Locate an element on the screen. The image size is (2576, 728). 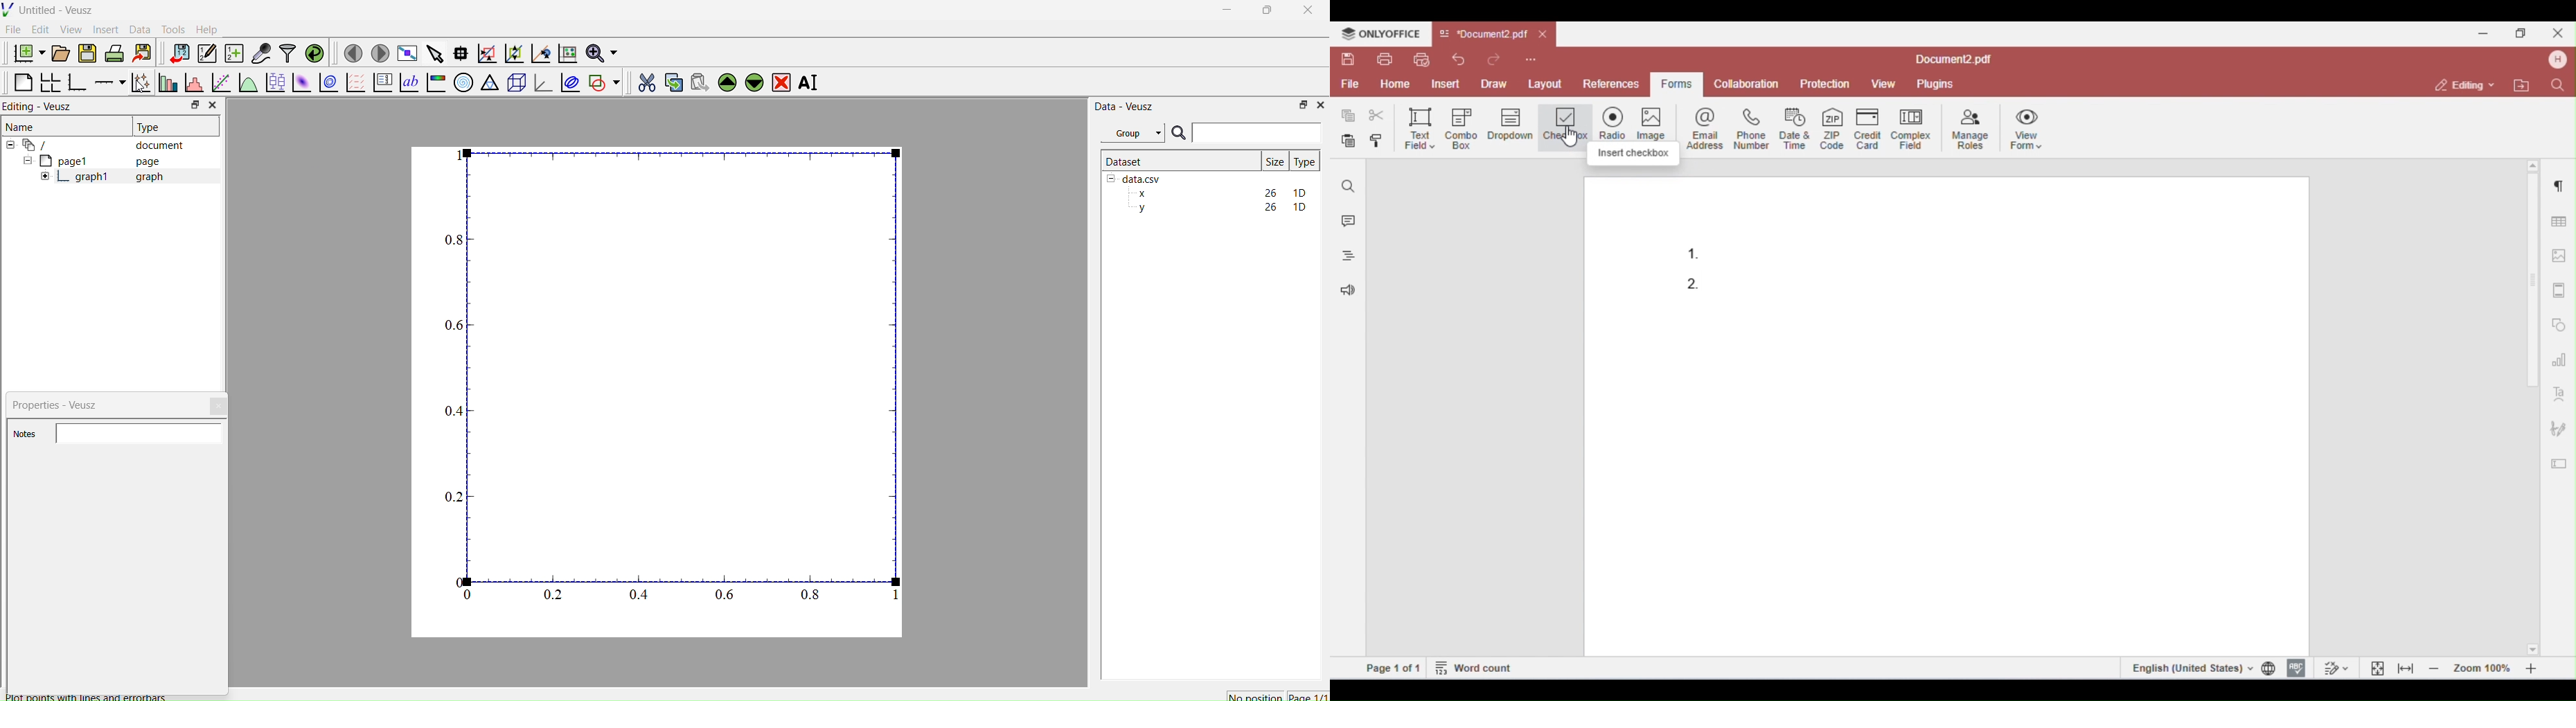
y 26 1D is located at coordinates (1218, 207).